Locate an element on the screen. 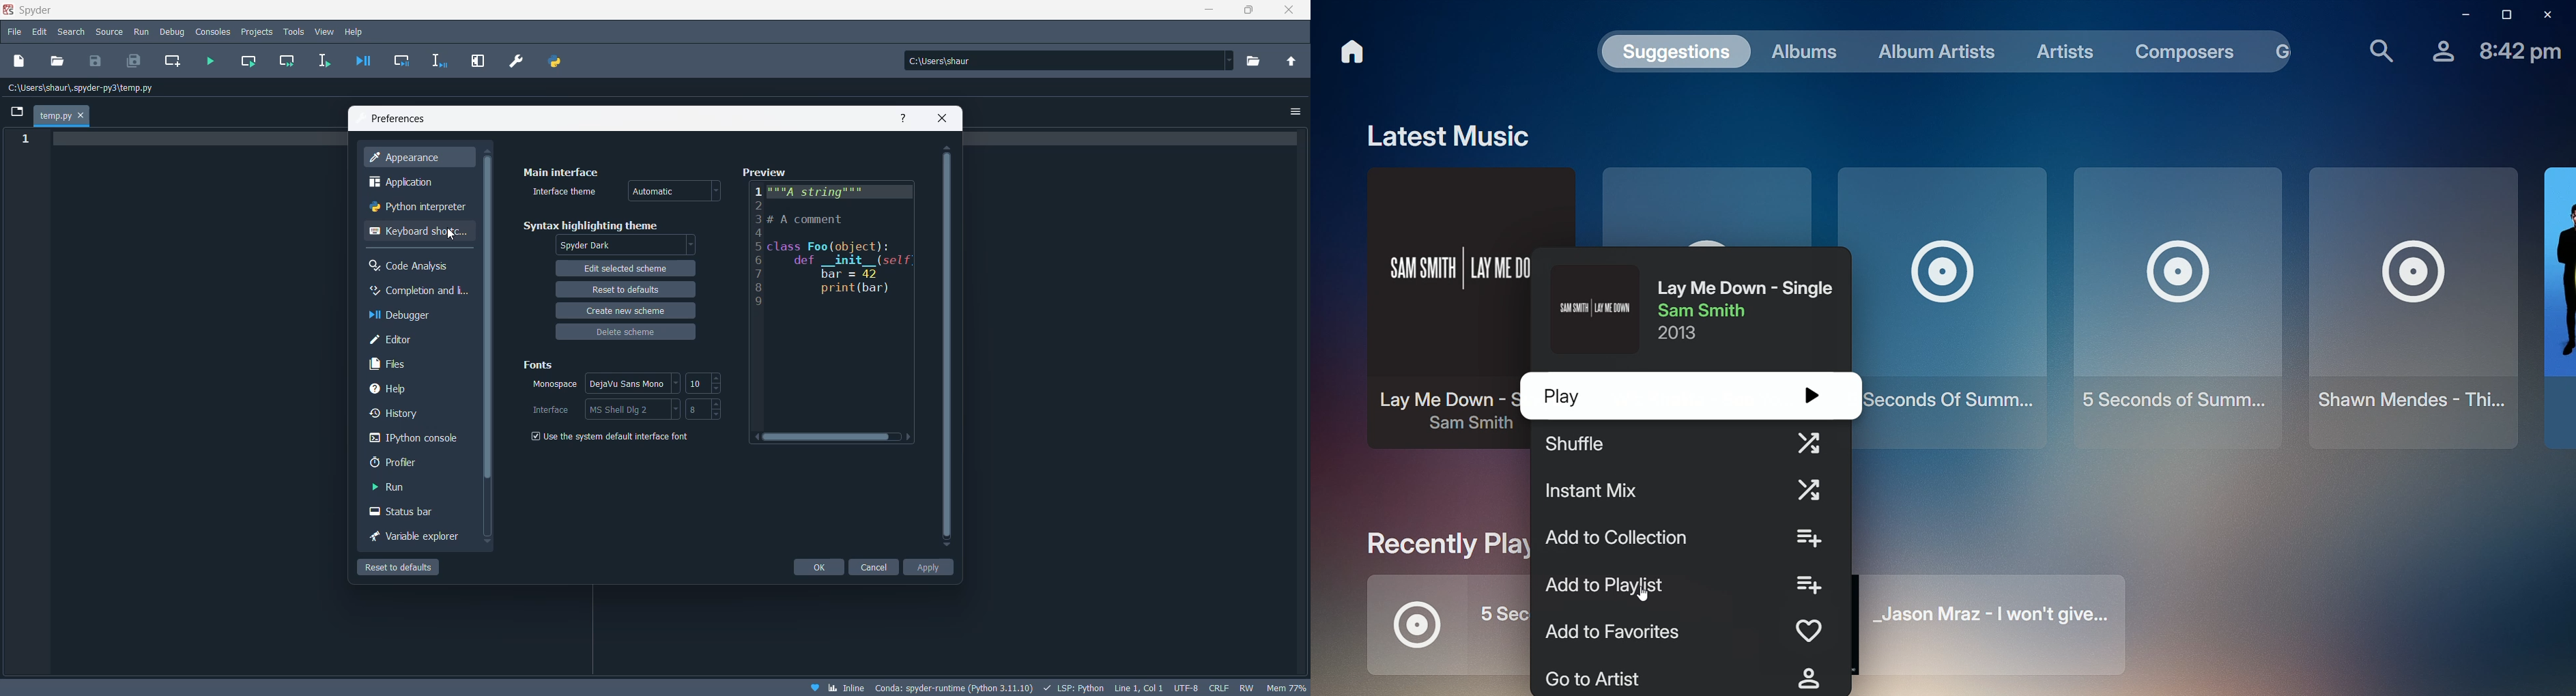 Image resolution: width=2576 pixels, height=700 pixels. interface theme text is located at coordinates (568, 192).